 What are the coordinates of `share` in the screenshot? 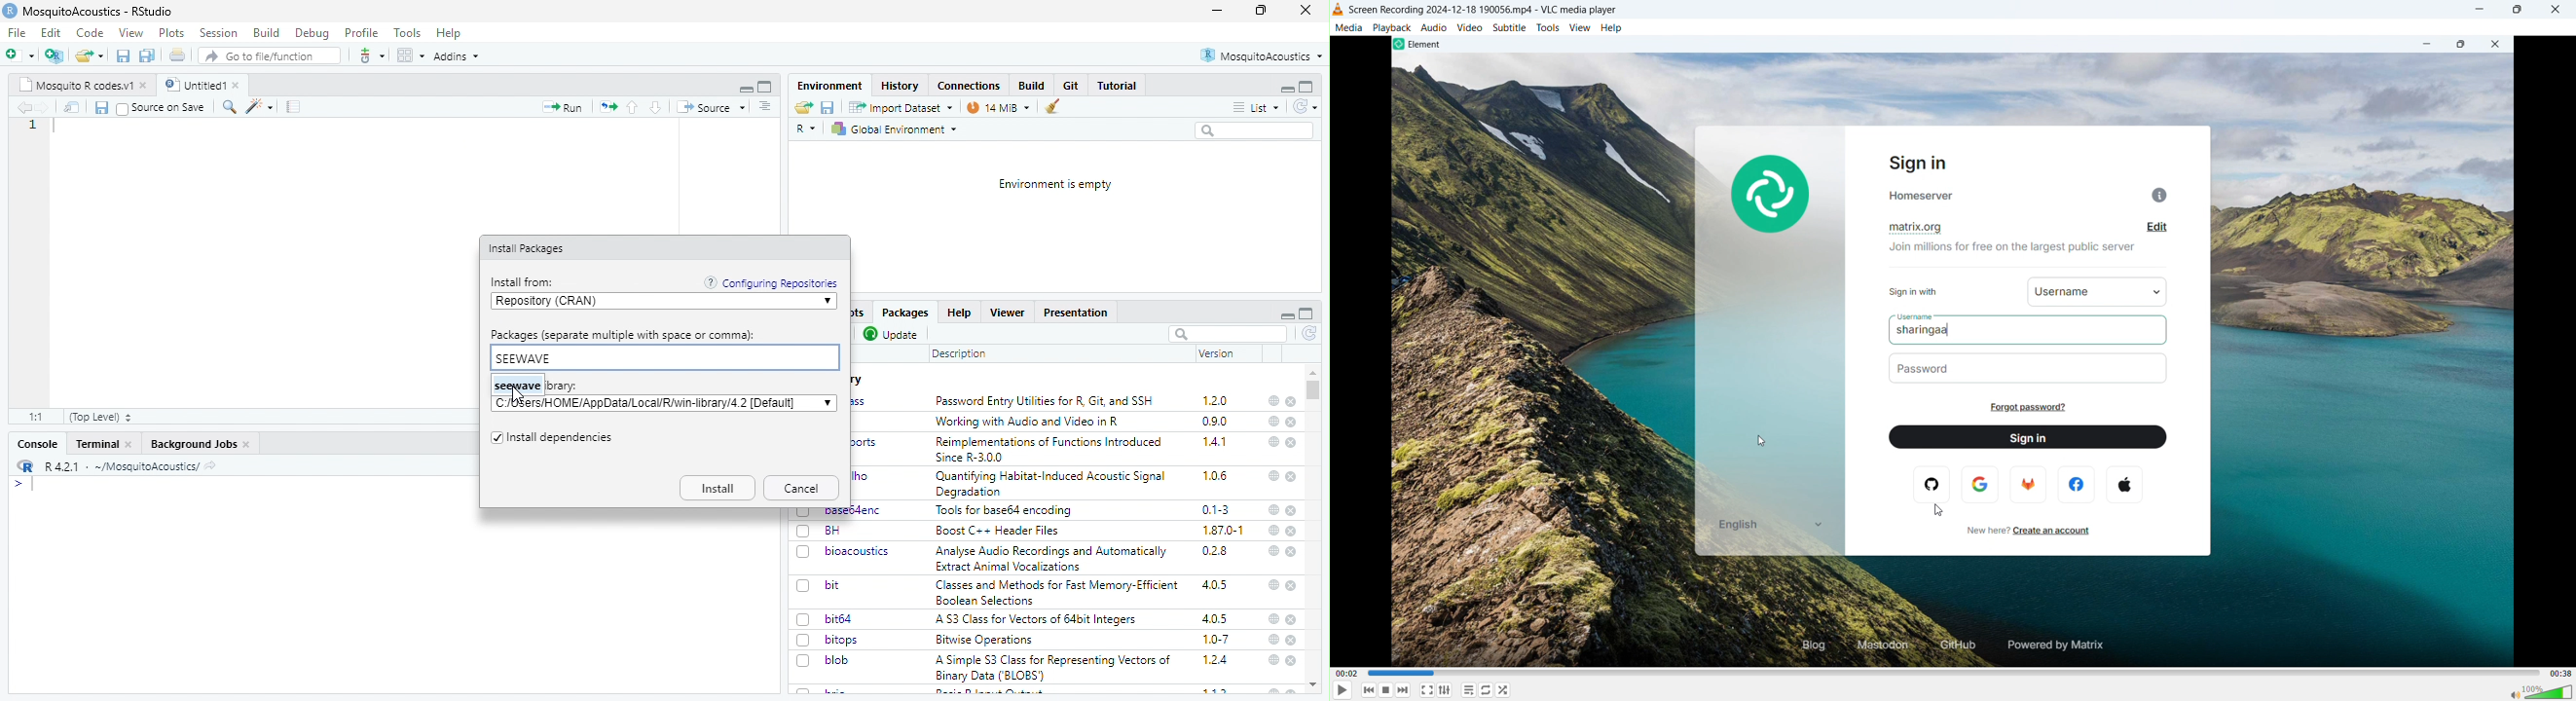 It's located at (210, 467).